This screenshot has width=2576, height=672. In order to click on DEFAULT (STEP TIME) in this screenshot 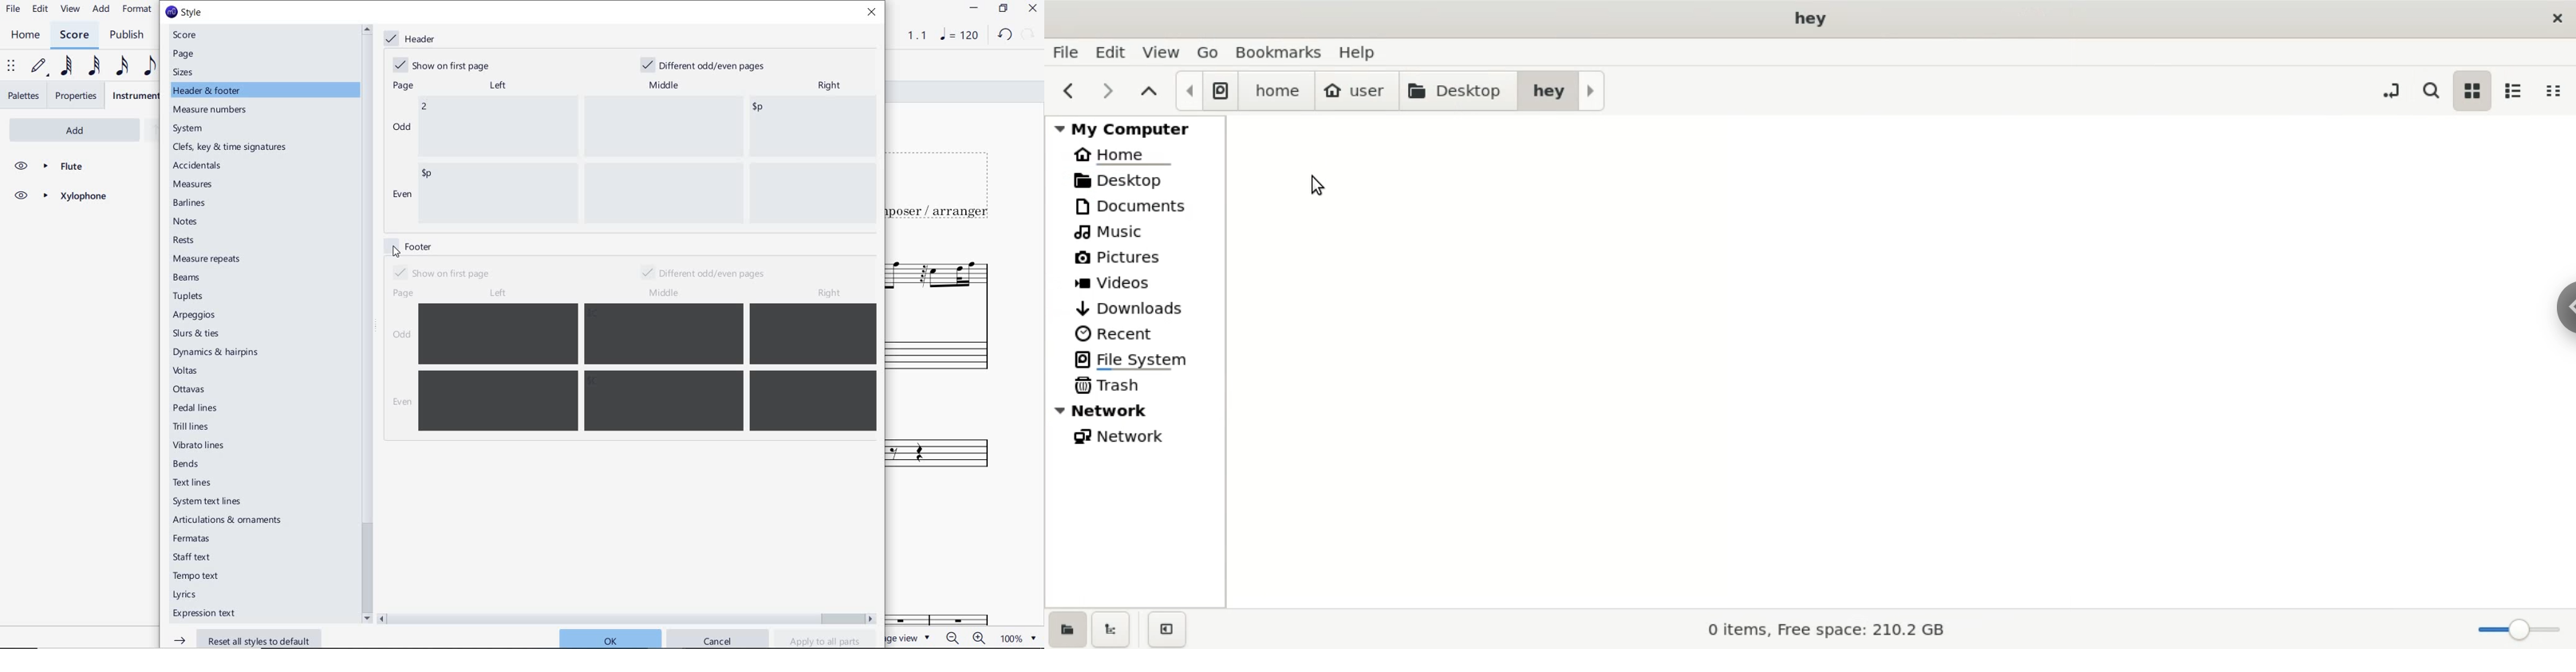, I will do `click(39, 68)`.